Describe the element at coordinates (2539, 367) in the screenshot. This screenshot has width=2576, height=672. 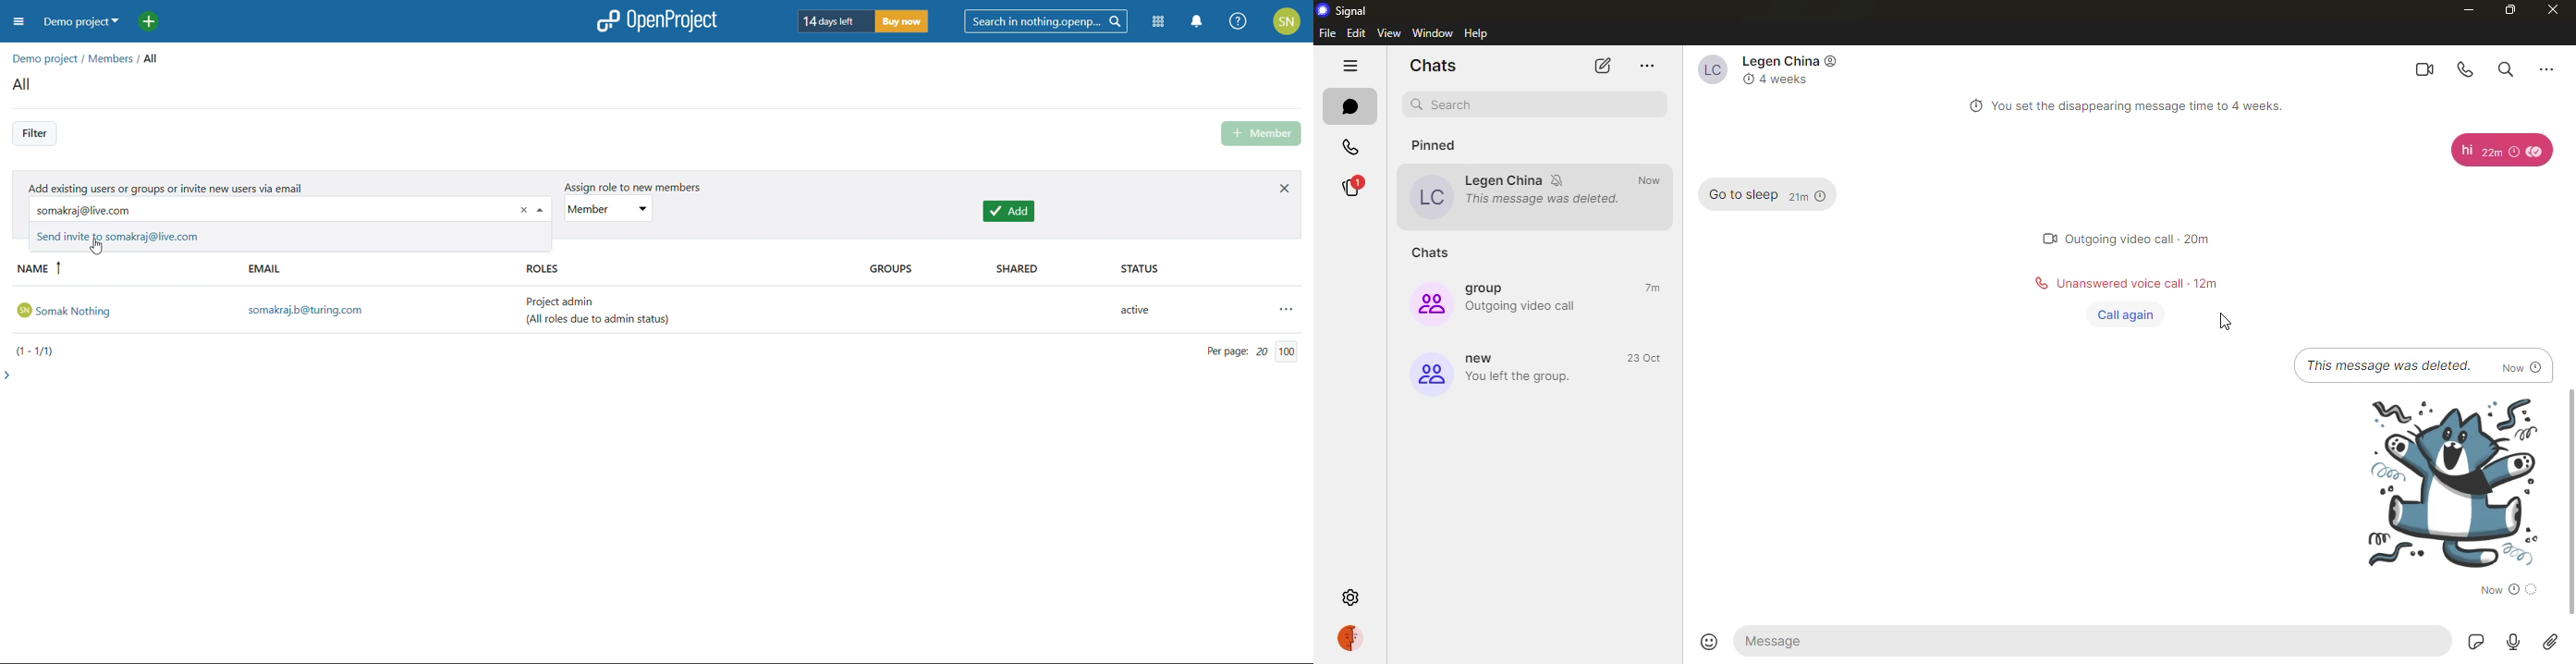
I see `time logo` at that location.